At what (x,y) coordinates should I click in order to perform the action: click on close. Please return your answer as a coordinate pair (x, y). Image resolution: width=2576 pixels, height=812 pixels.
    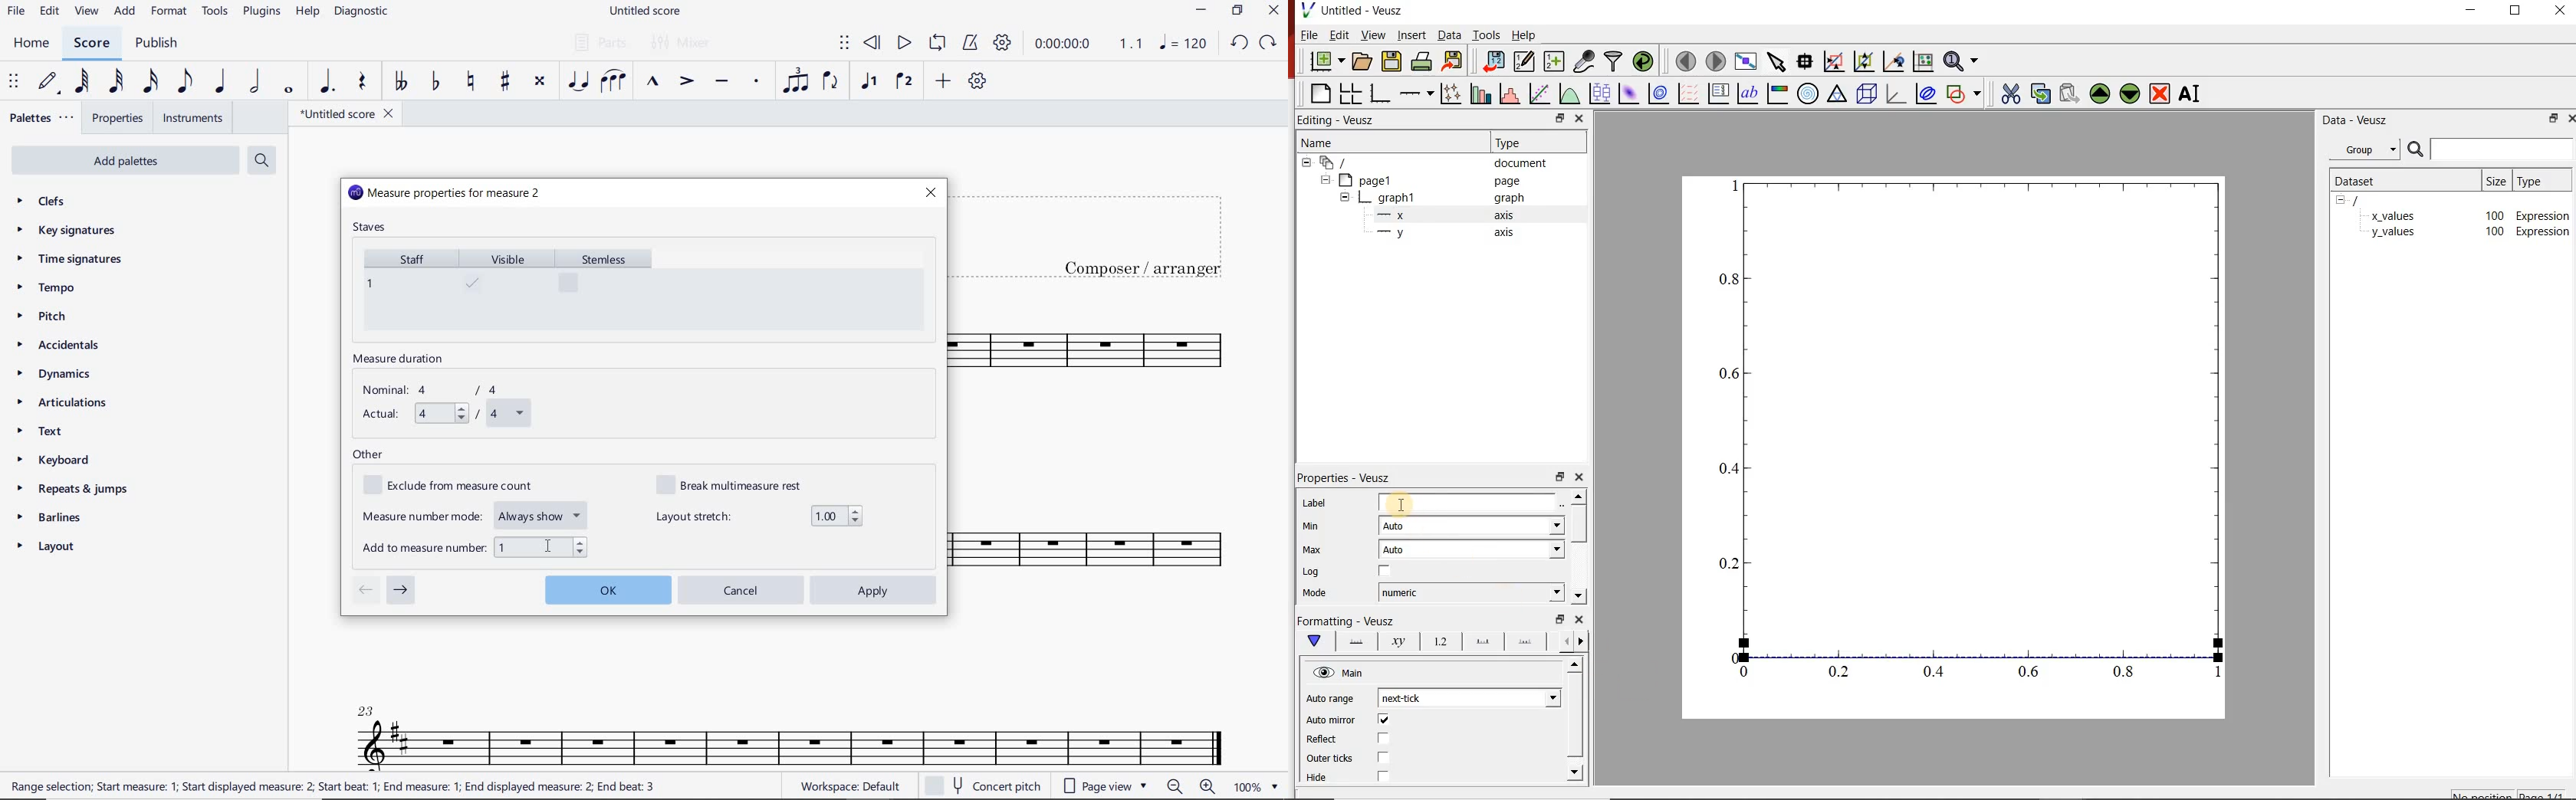
    Looking at the image, I should click on (1580, 618).